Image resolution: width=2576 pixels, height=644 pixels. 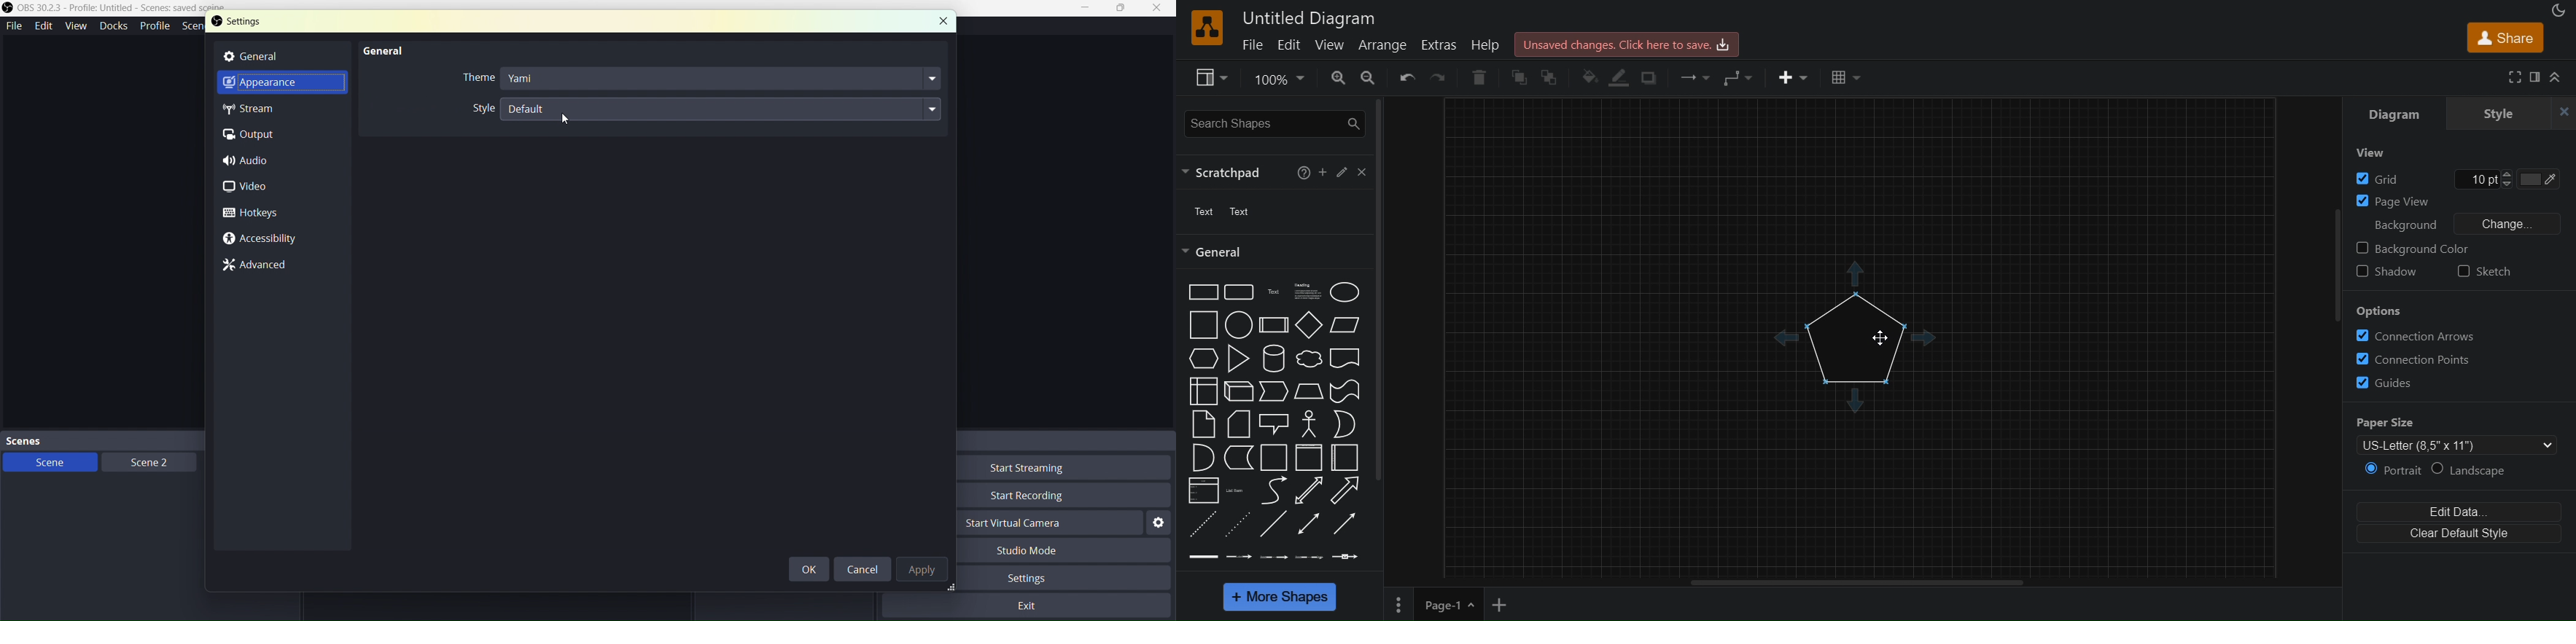 What do you see at coordinates (1204, 458) in the screenshot?
I see `And` at bounding box center [1204, 458].